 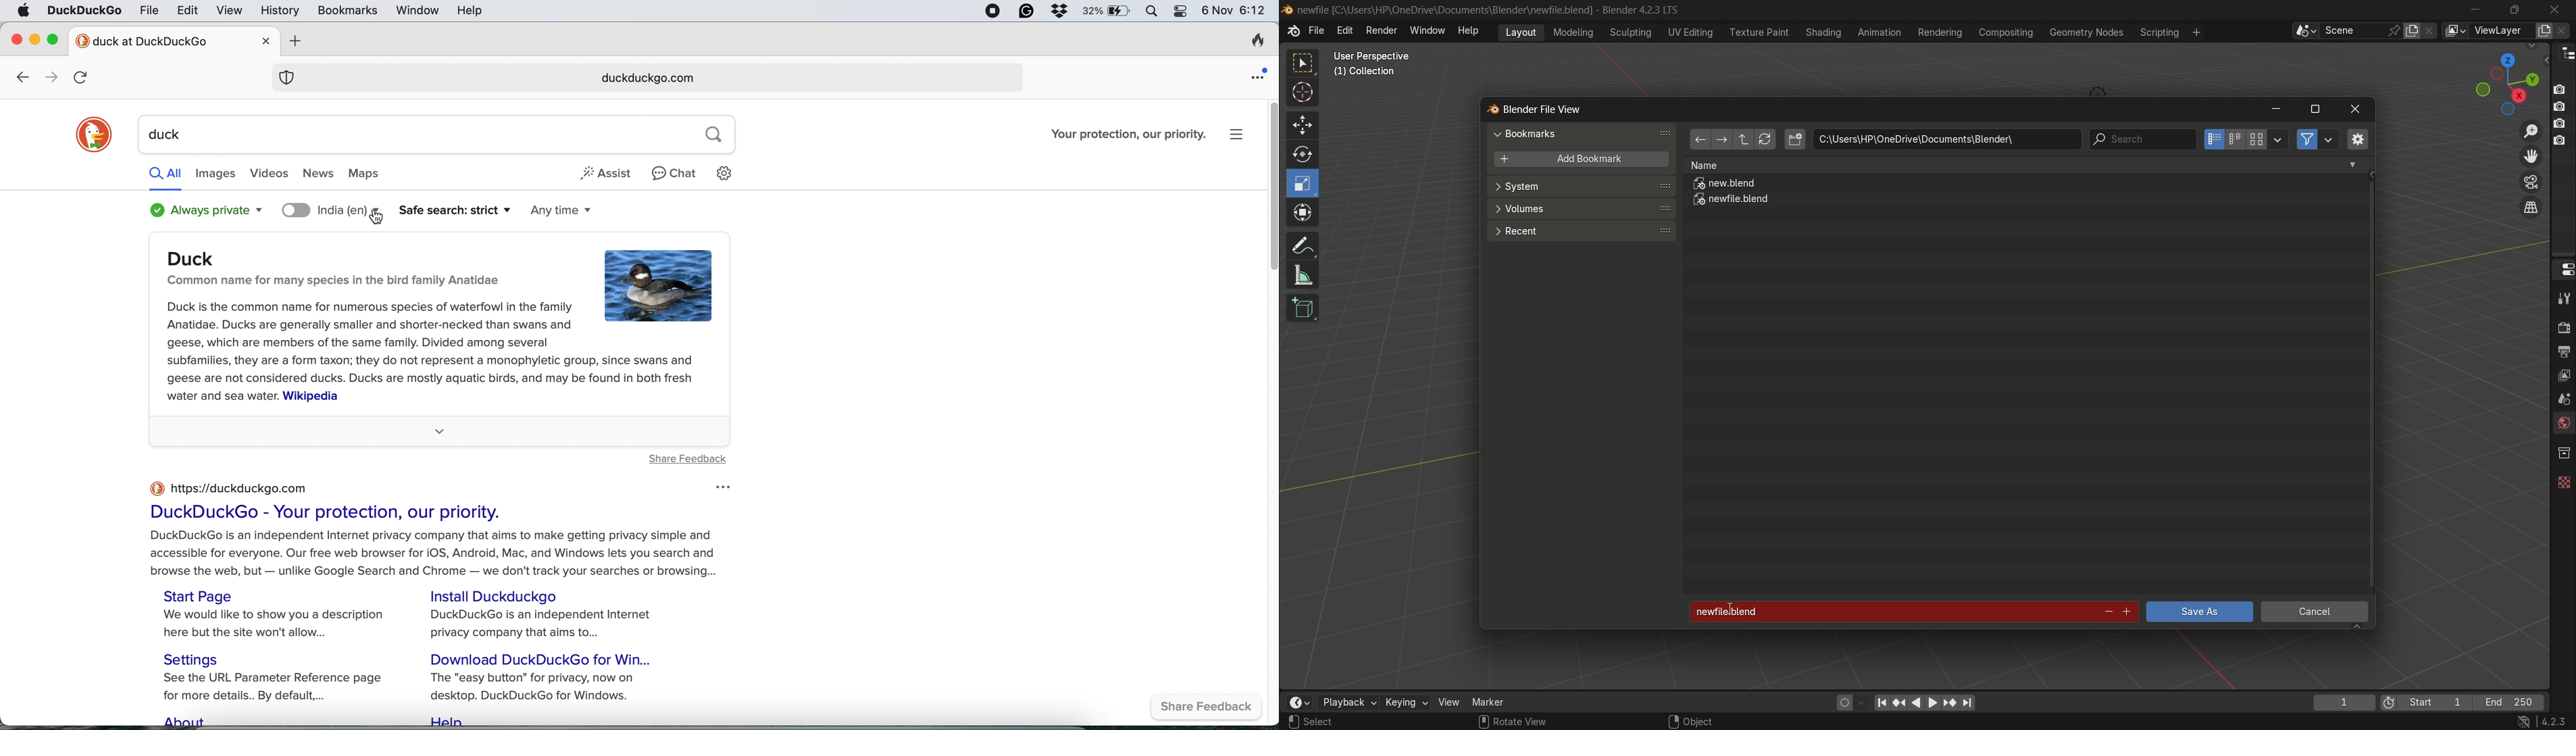 What do you see at coordinates (202, 596) in the screenshot?
I see `Start Page` at bounding box center [202, 596].